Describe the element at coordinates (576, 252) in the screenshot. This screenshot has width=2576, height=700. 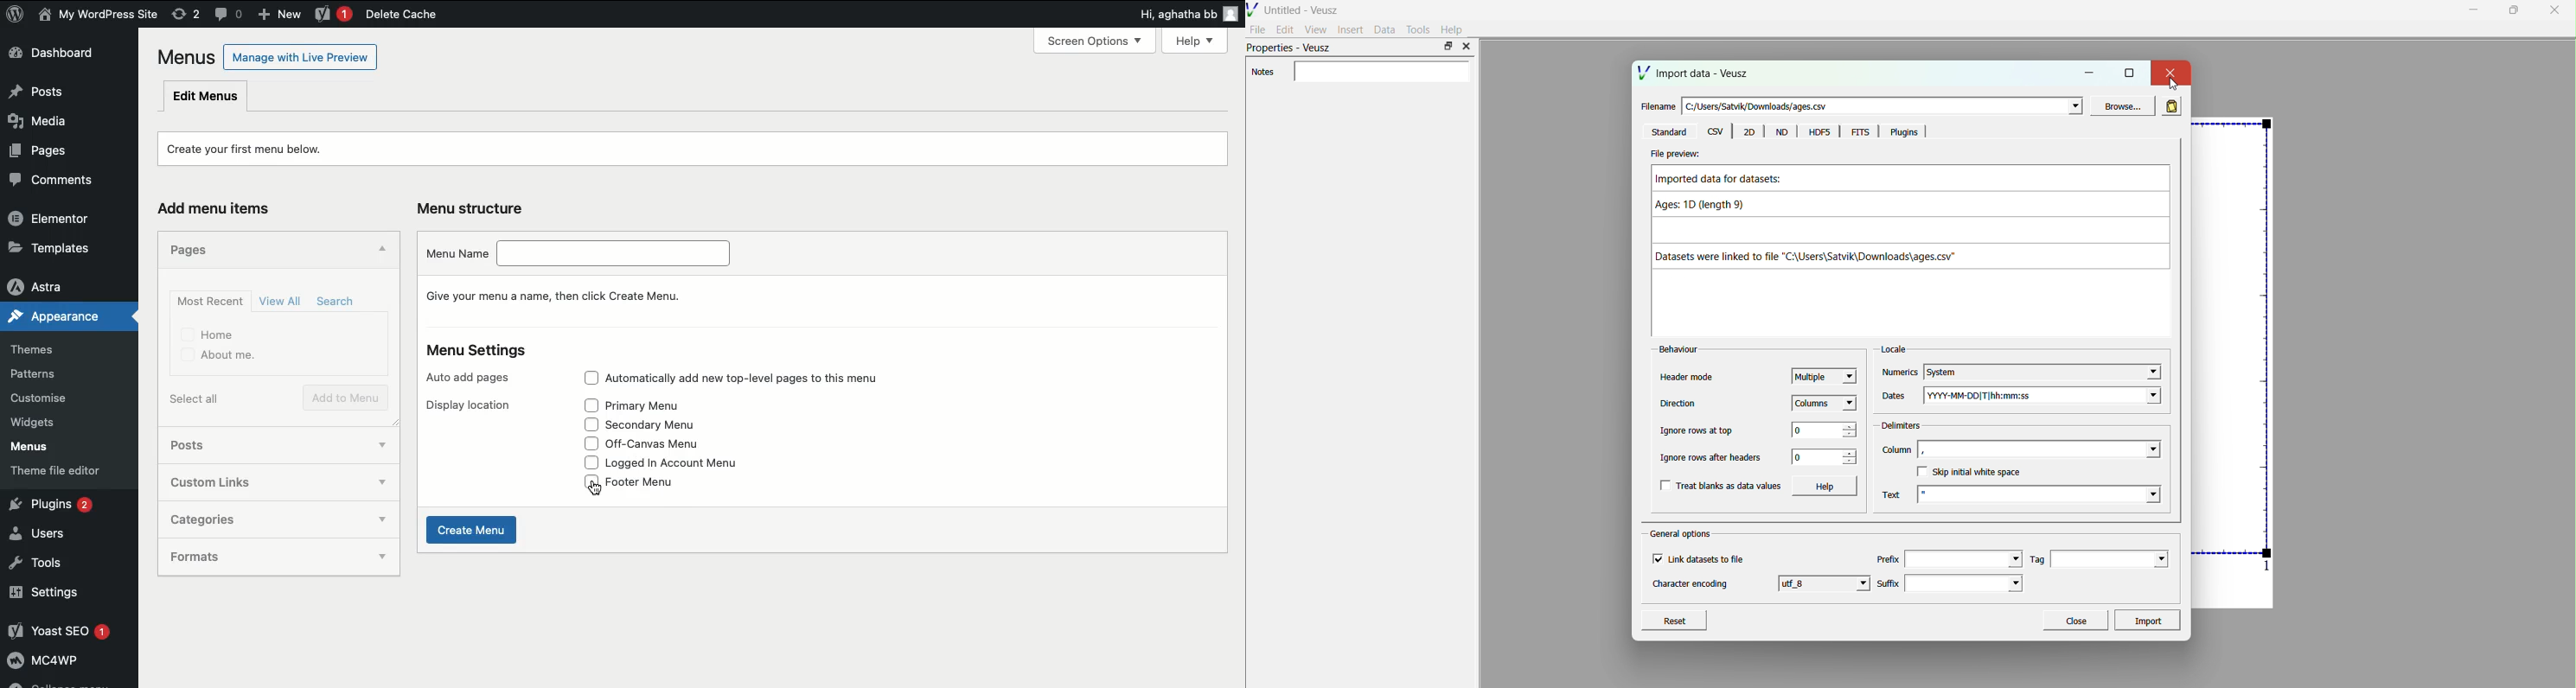
I see `Menu name` at that location.